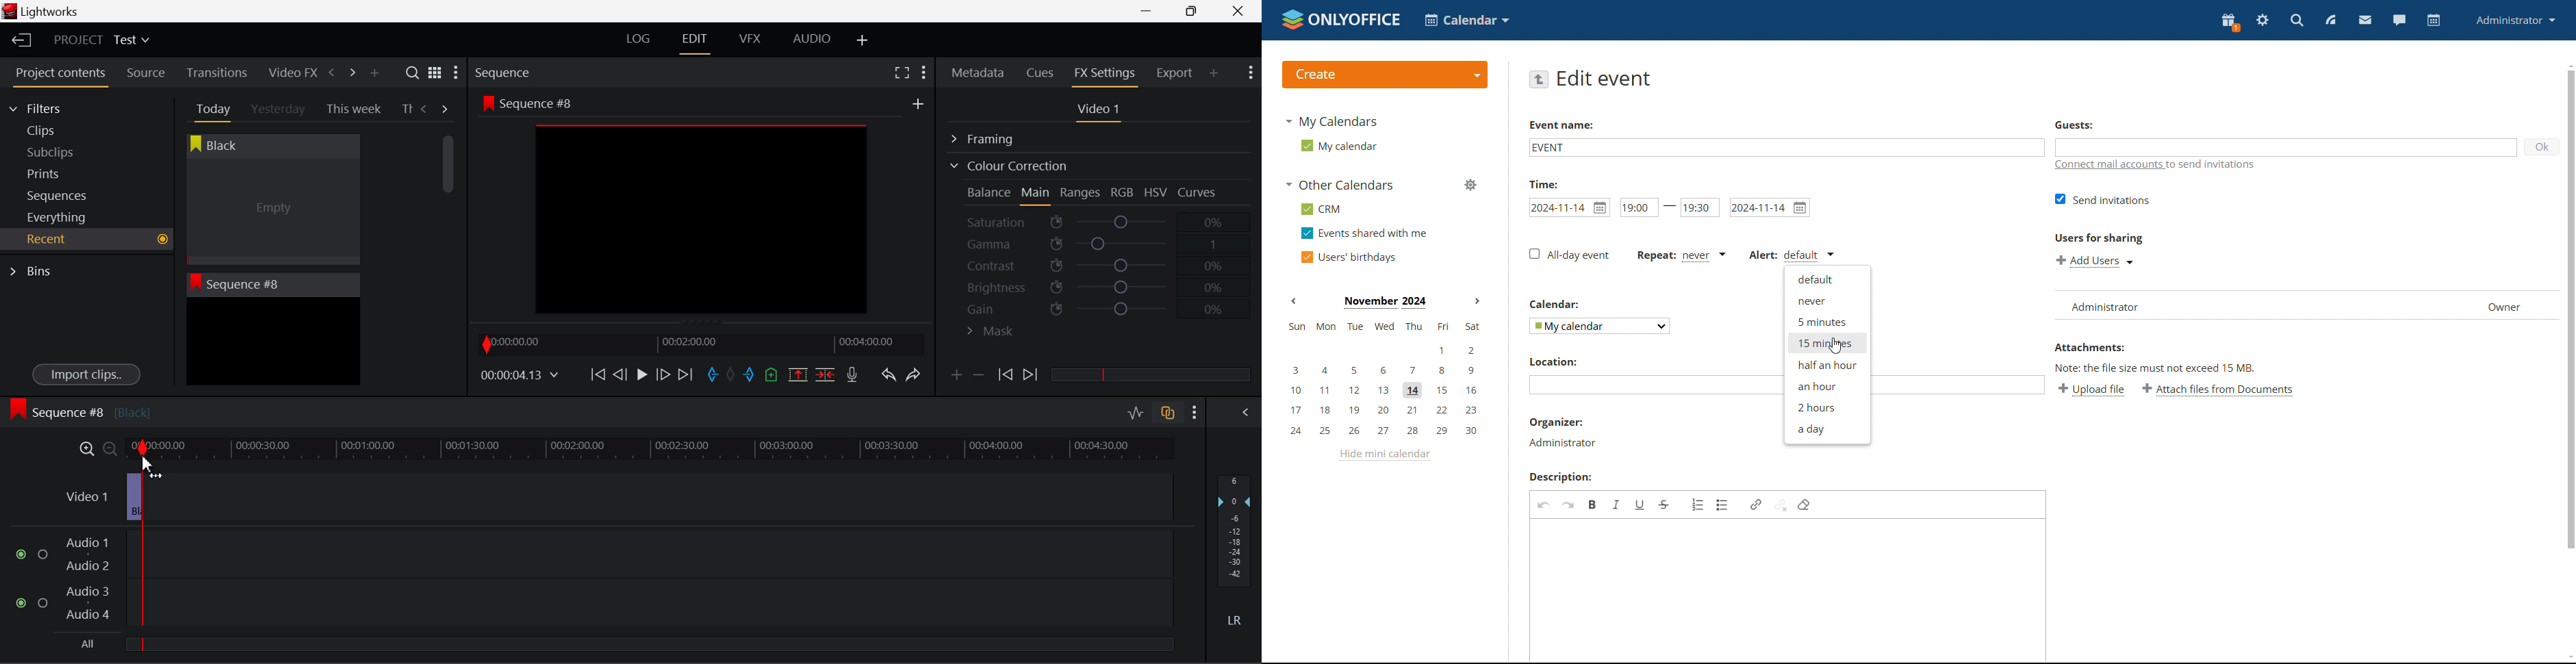 The width and height of the screenshot is (2576, 672). Describe the element at coordinates (1169, 412) in the screenshot. I see `Toggle audio track sync` at that location.